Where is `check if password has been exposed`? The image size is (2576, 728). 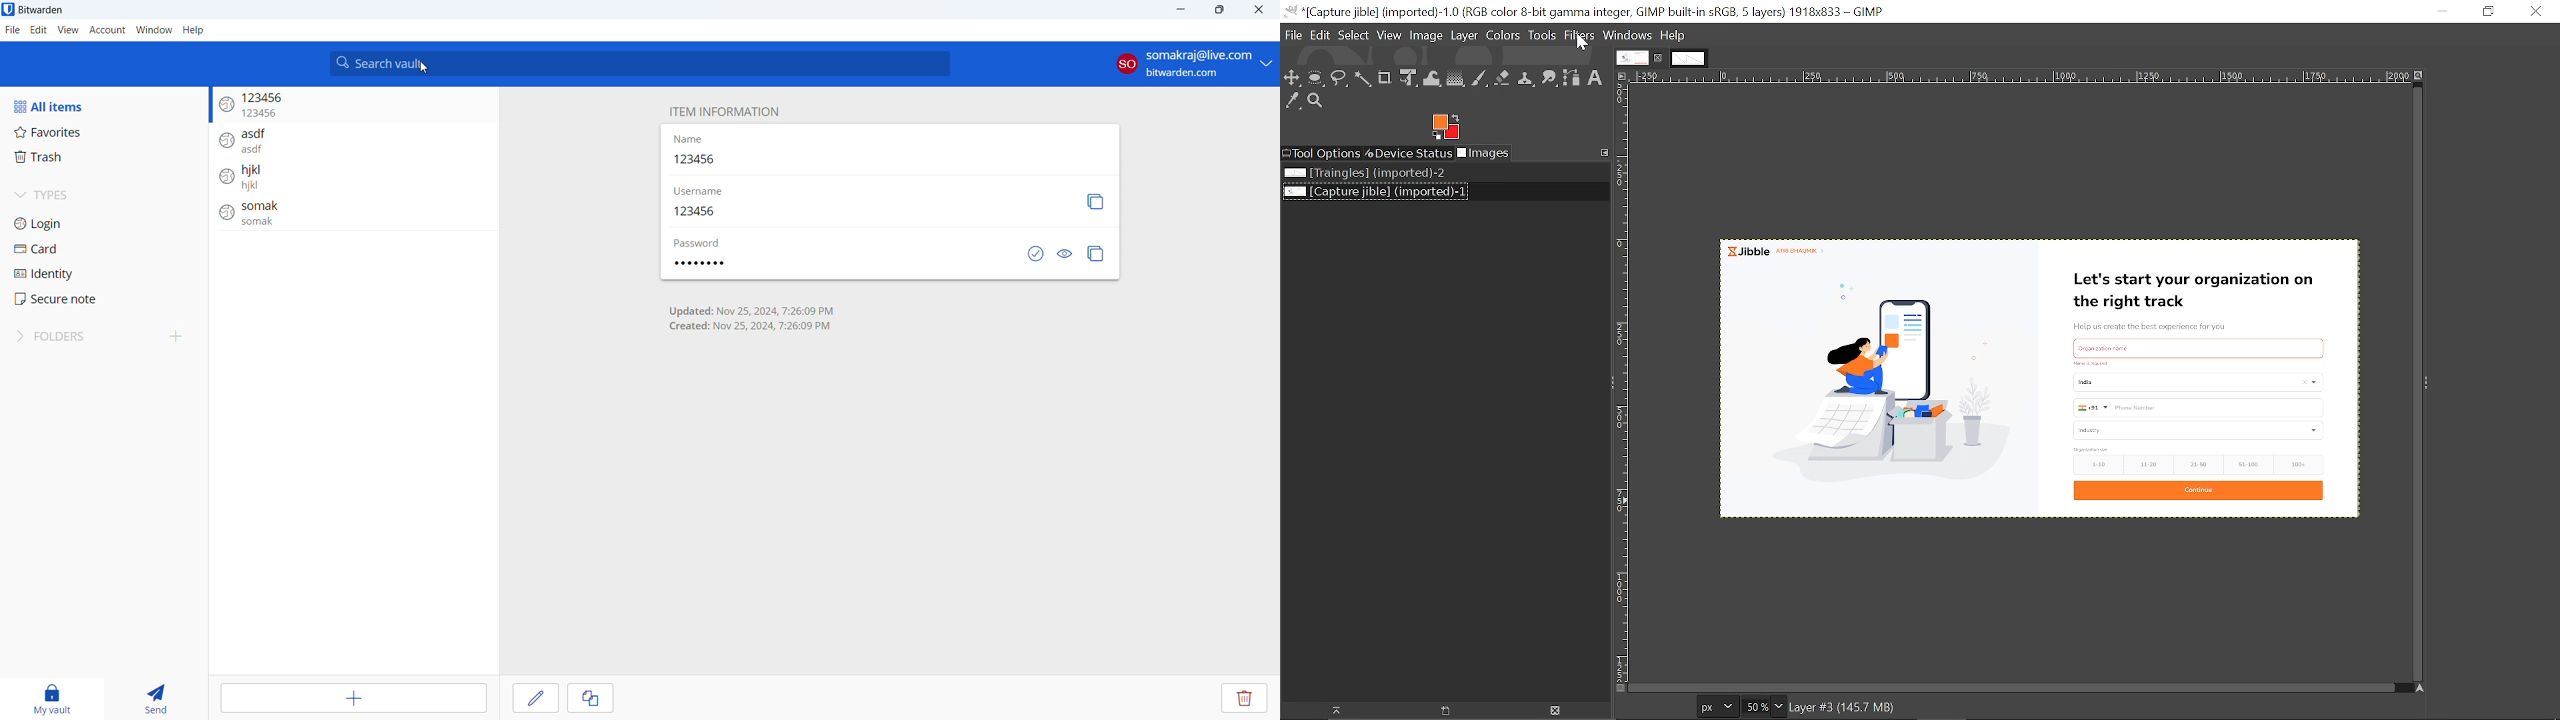
check if password has been exposed is located at coordinates (1037, 254).